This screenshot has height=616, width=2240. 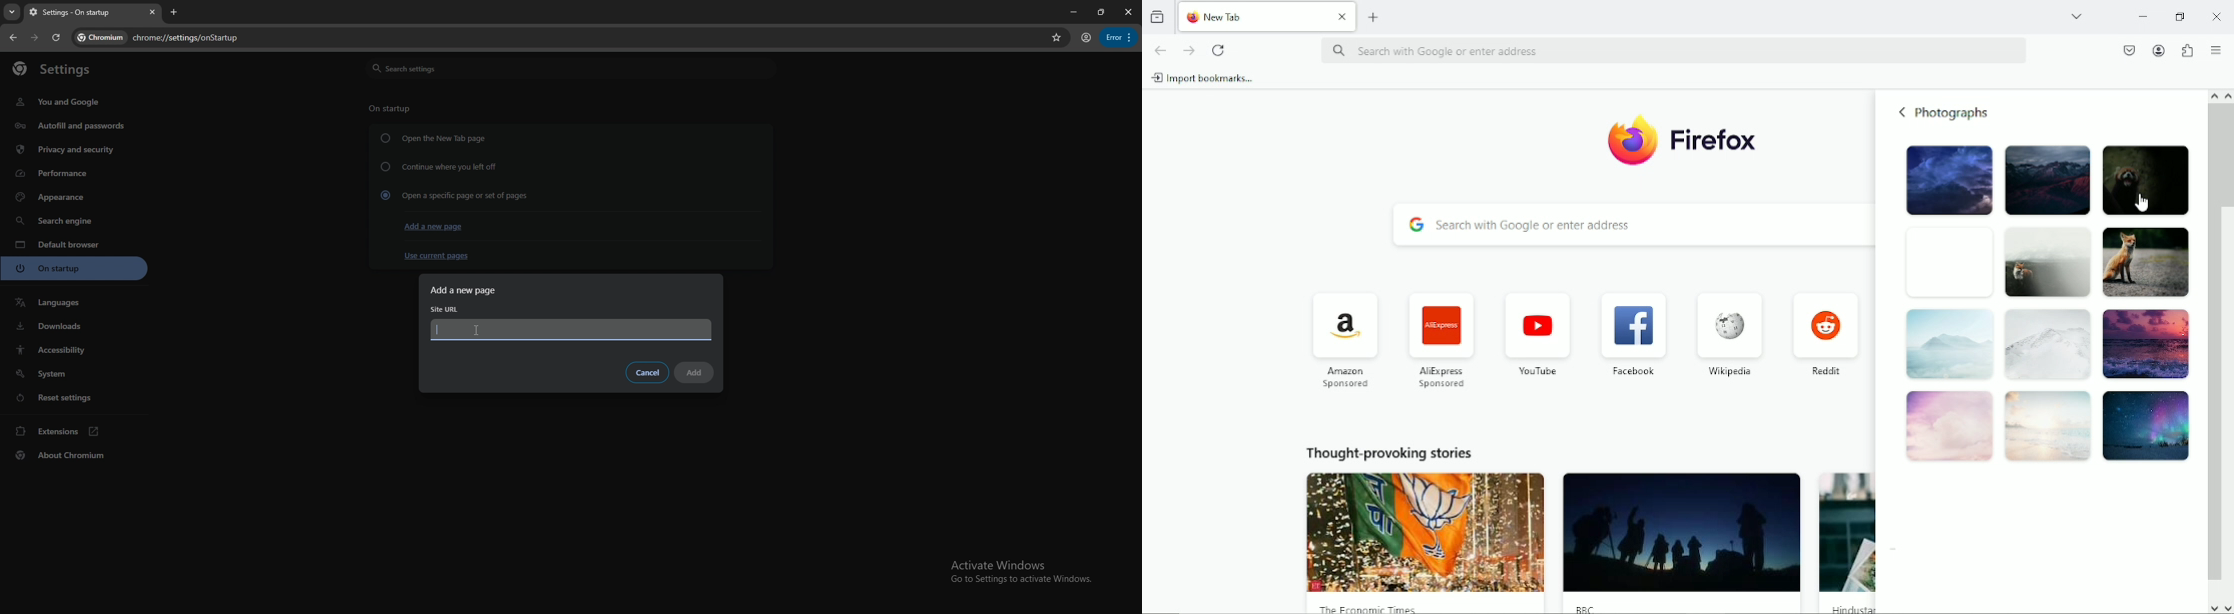 I want to click on Minimize, so click(x=2144, y=15).